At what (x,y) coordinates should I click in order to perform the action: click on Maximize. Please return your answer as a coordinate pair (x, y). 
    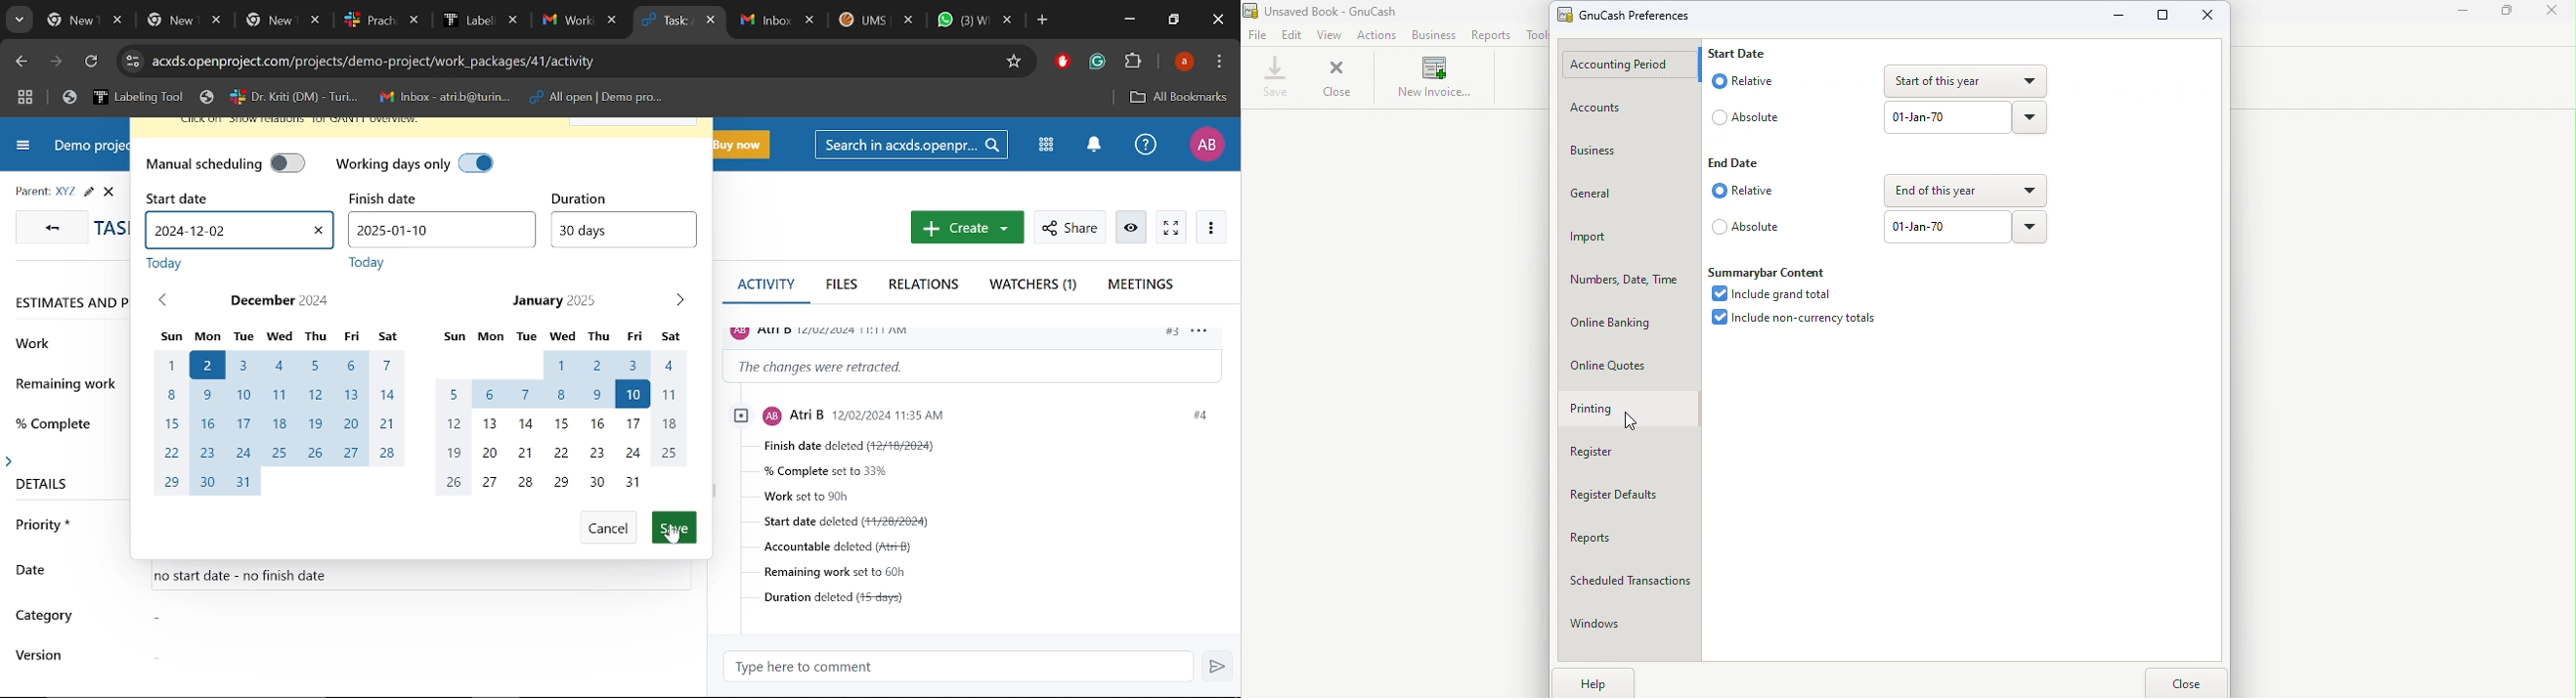
    Looking at the image, I should click on (2162, 17).